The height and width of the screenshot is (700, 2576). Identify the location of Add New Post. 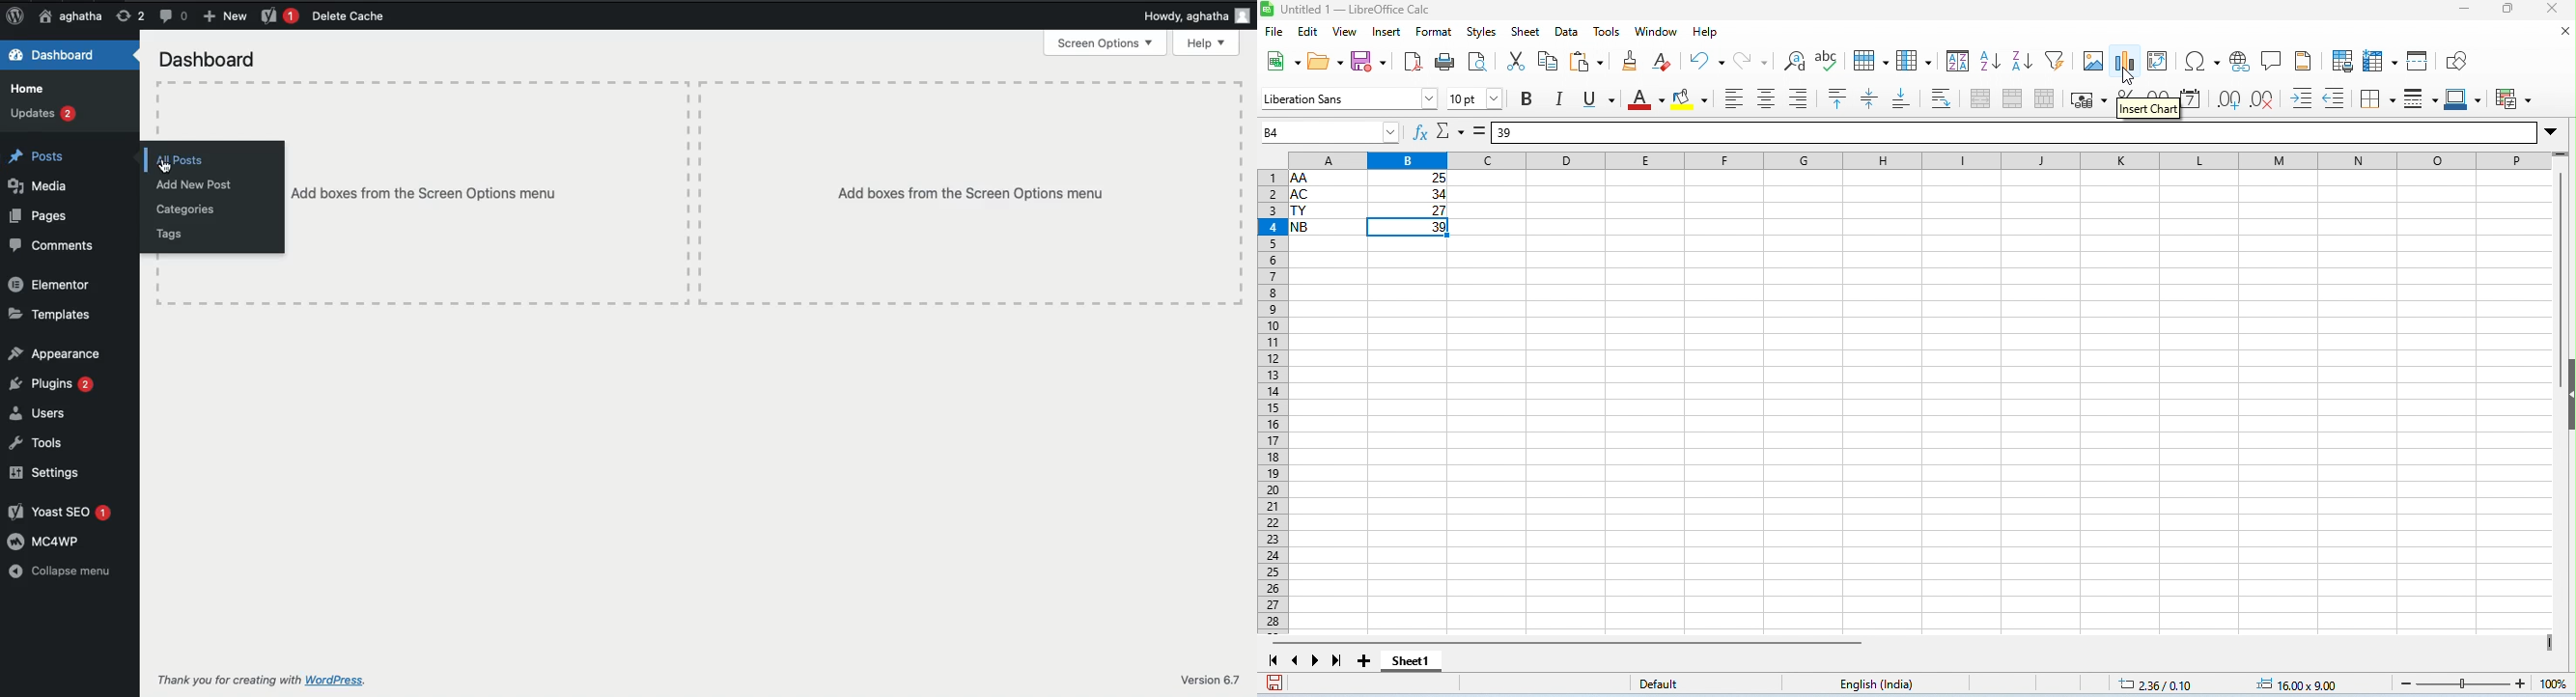
(200, 184).